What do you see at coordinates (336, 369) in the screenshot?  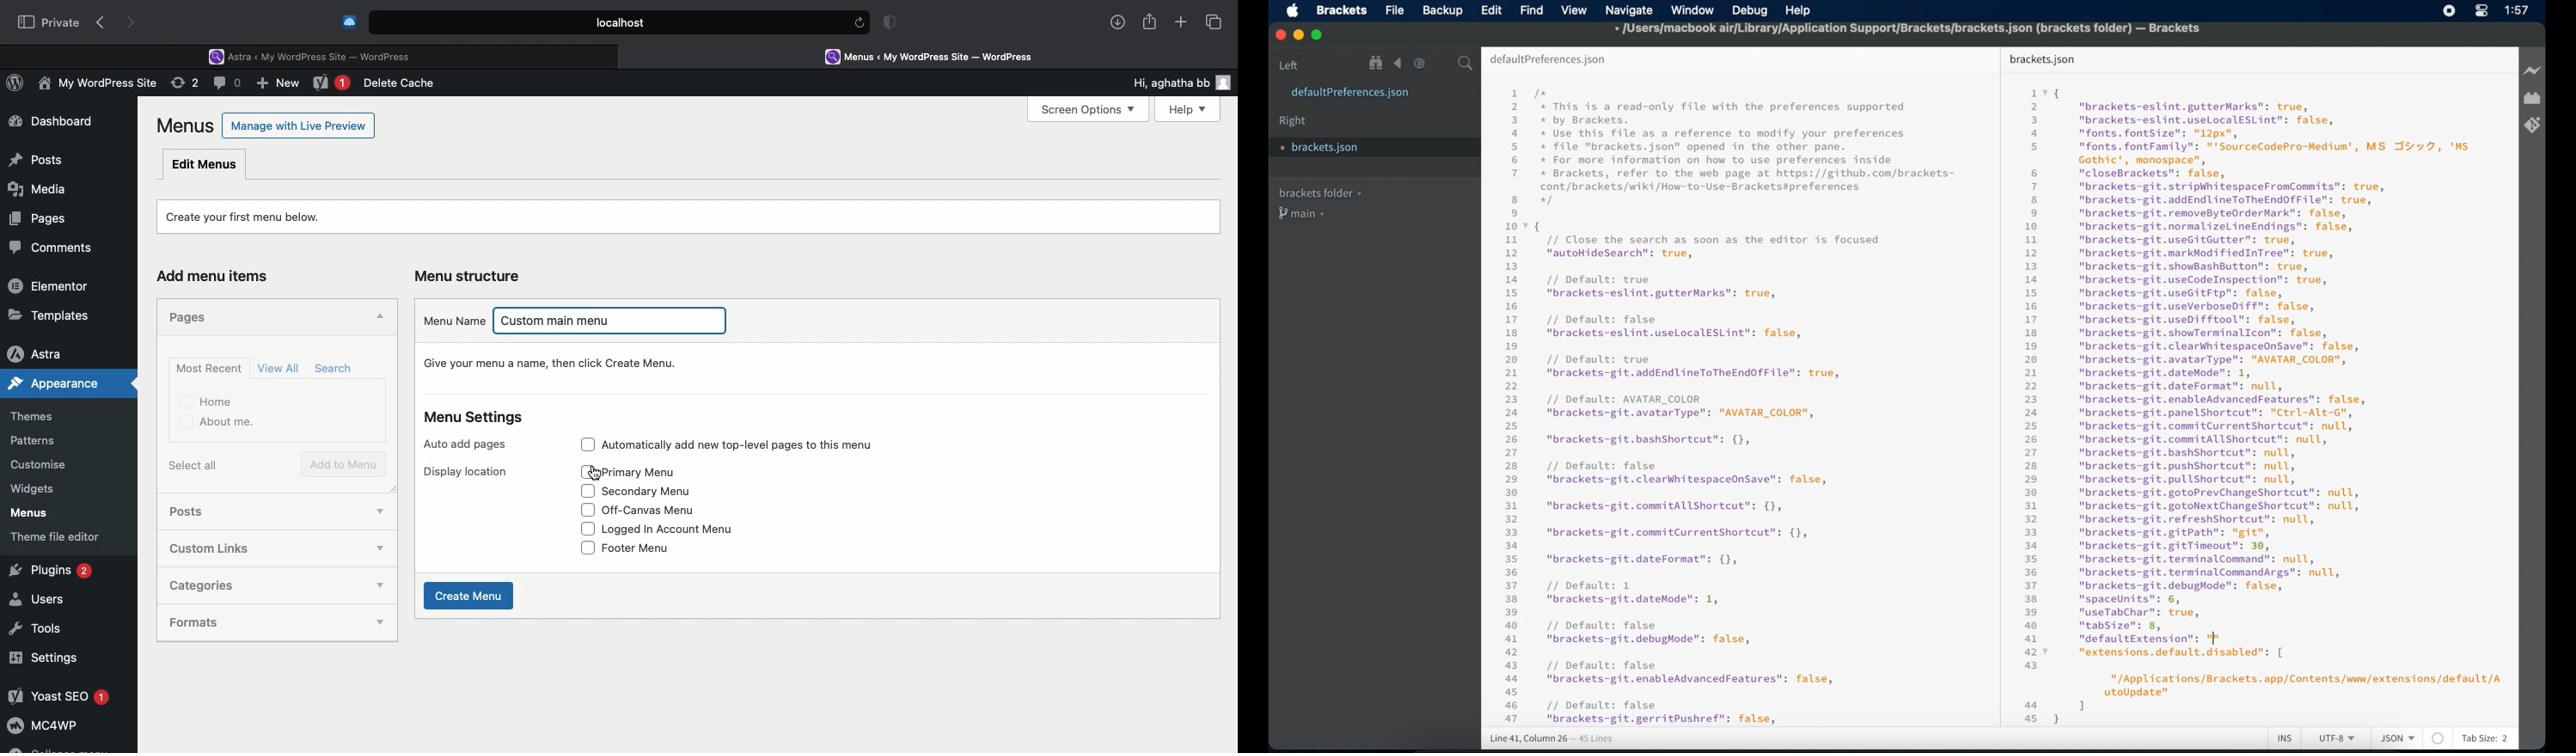 I see `Search` at bounding box center [336, 369].